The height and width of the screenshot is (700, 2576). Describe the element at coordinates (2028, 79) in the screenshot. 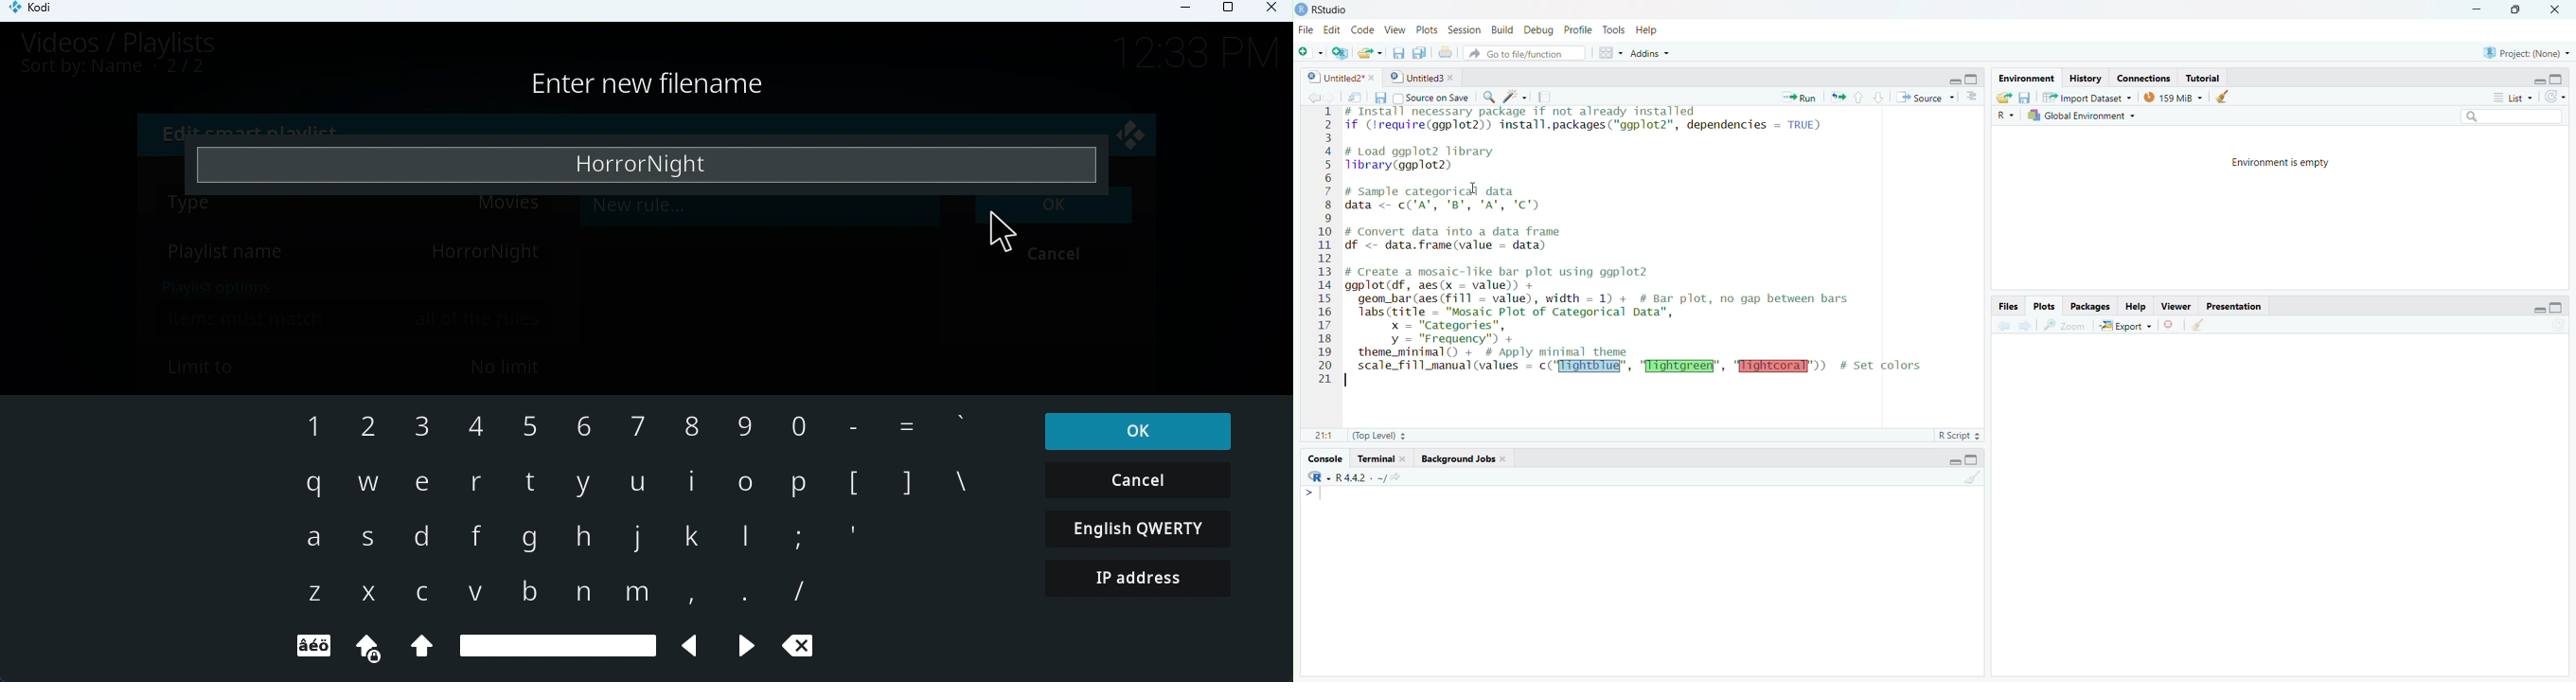

I see `Environment` at that location.